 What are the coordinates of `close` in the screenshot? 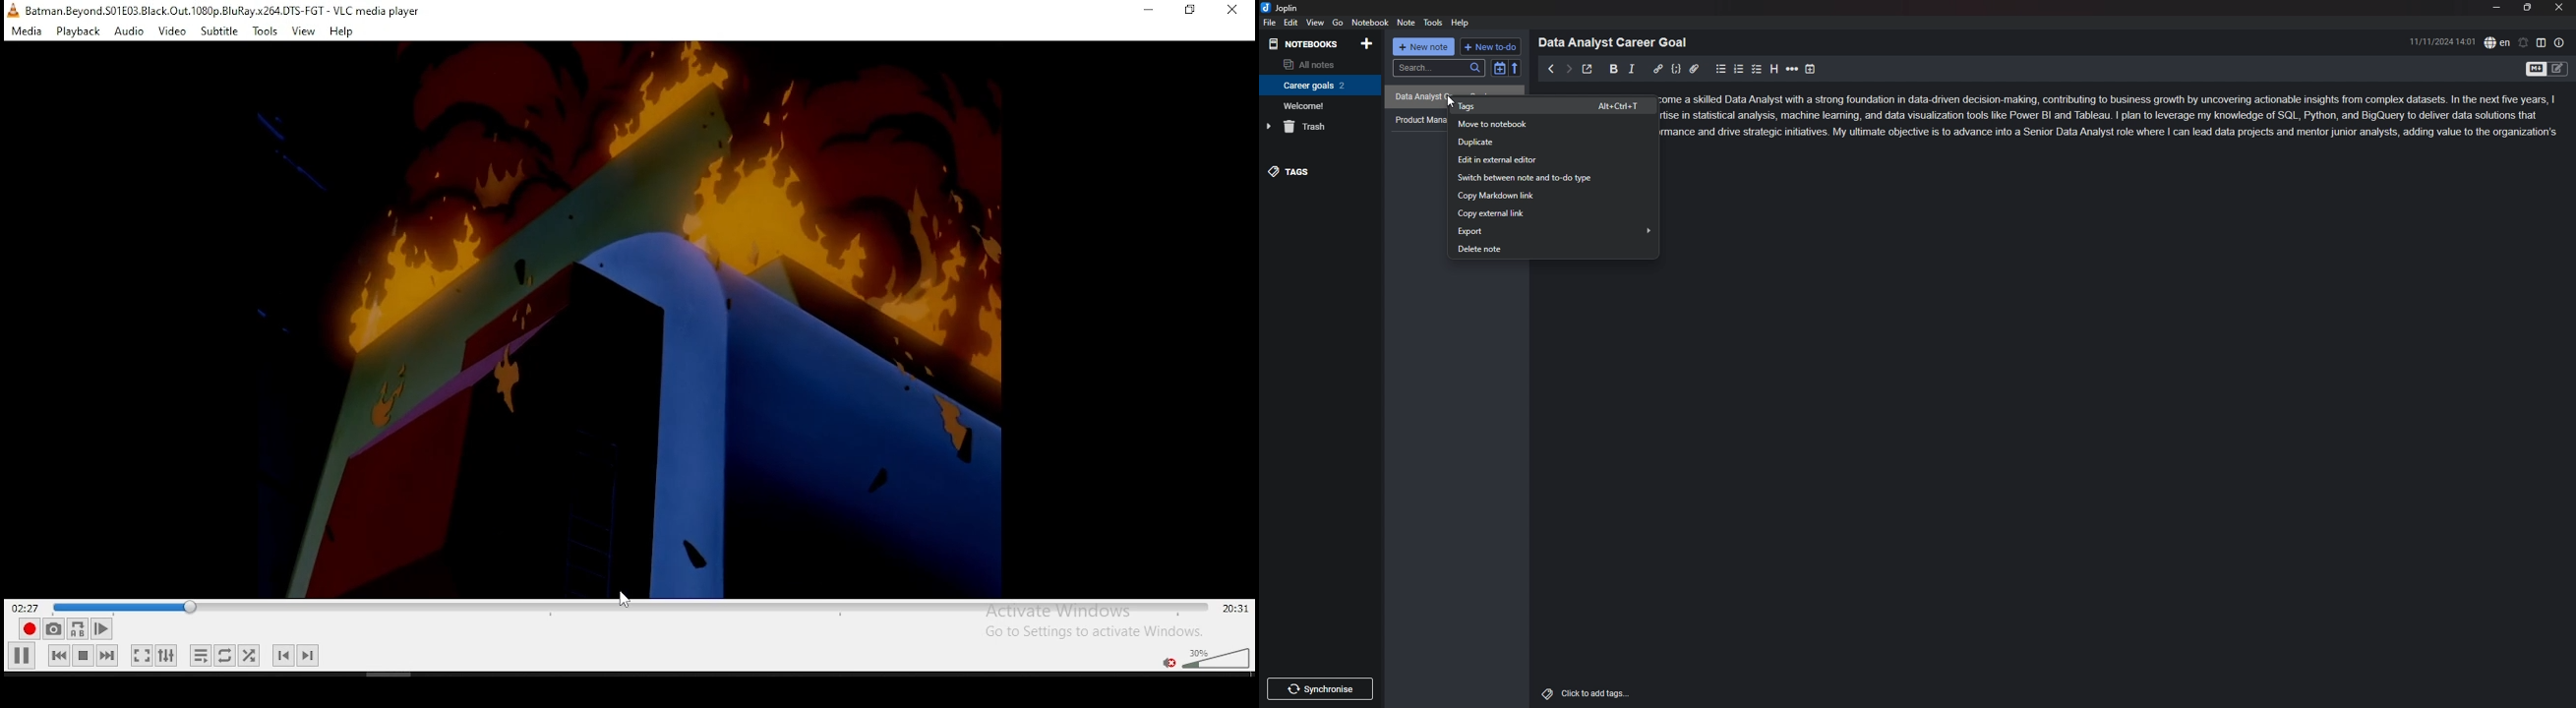 It's located at (2559, 7).